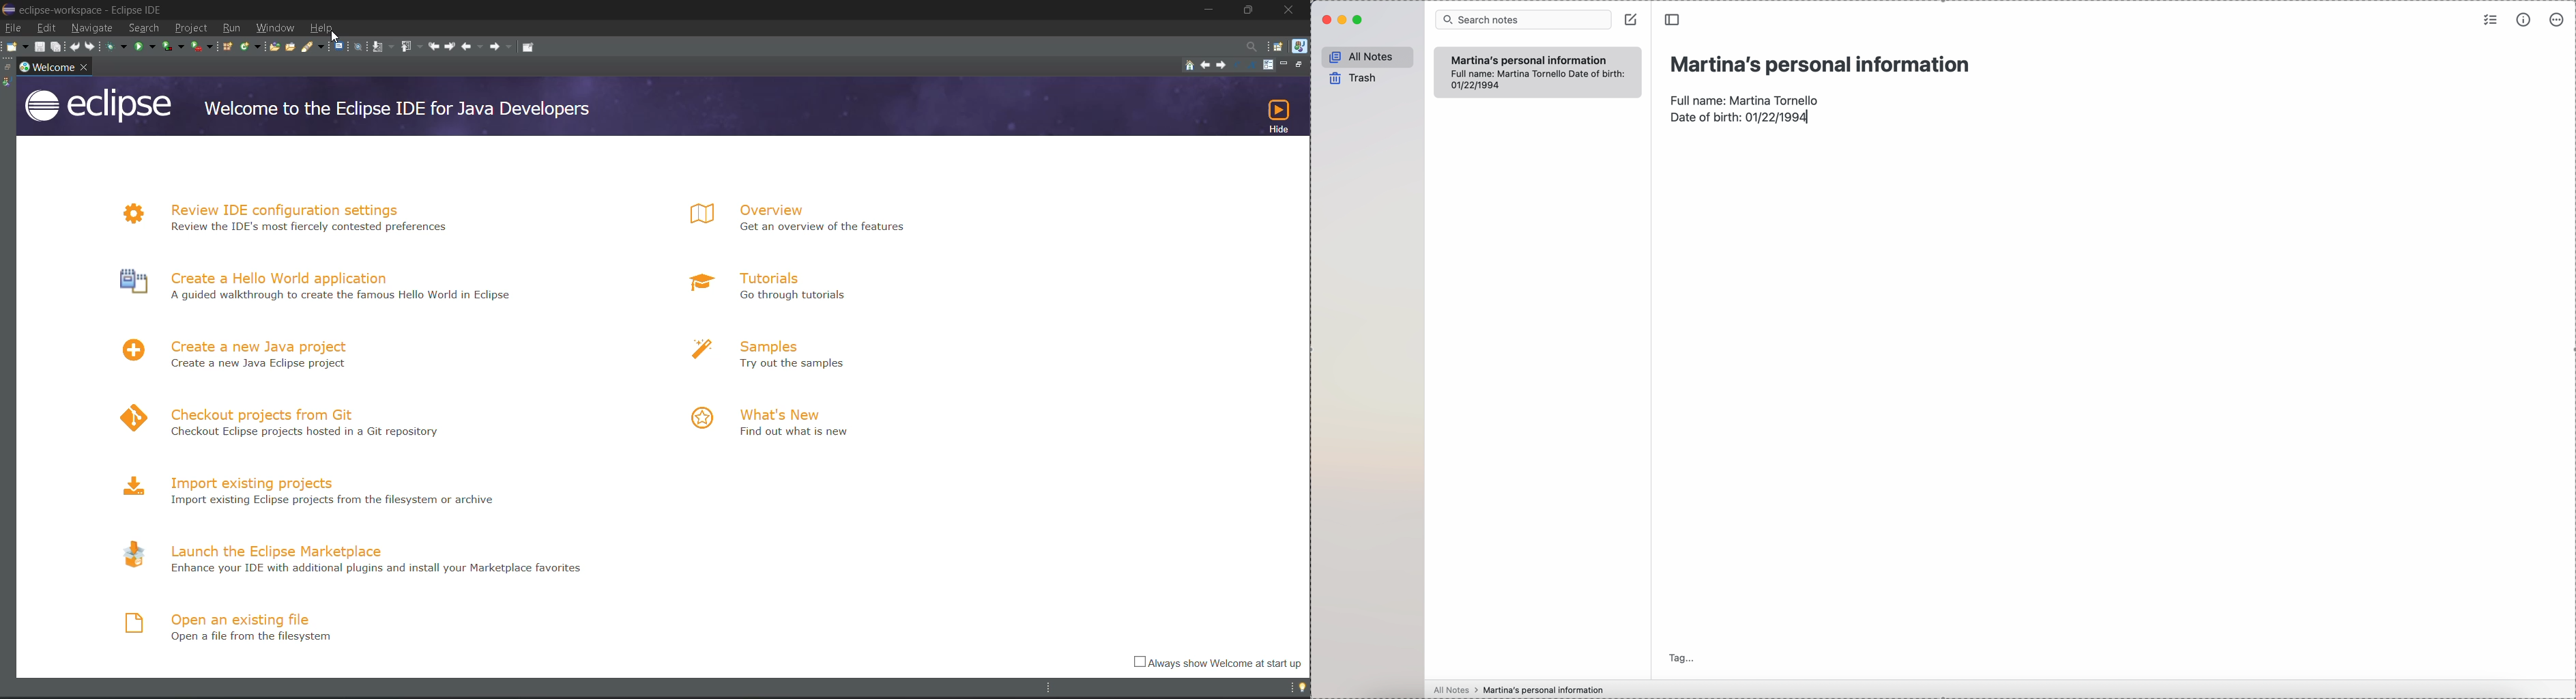  Describe the element at coordinates (90, 44) in the screenshot. I see `redo` at that location.